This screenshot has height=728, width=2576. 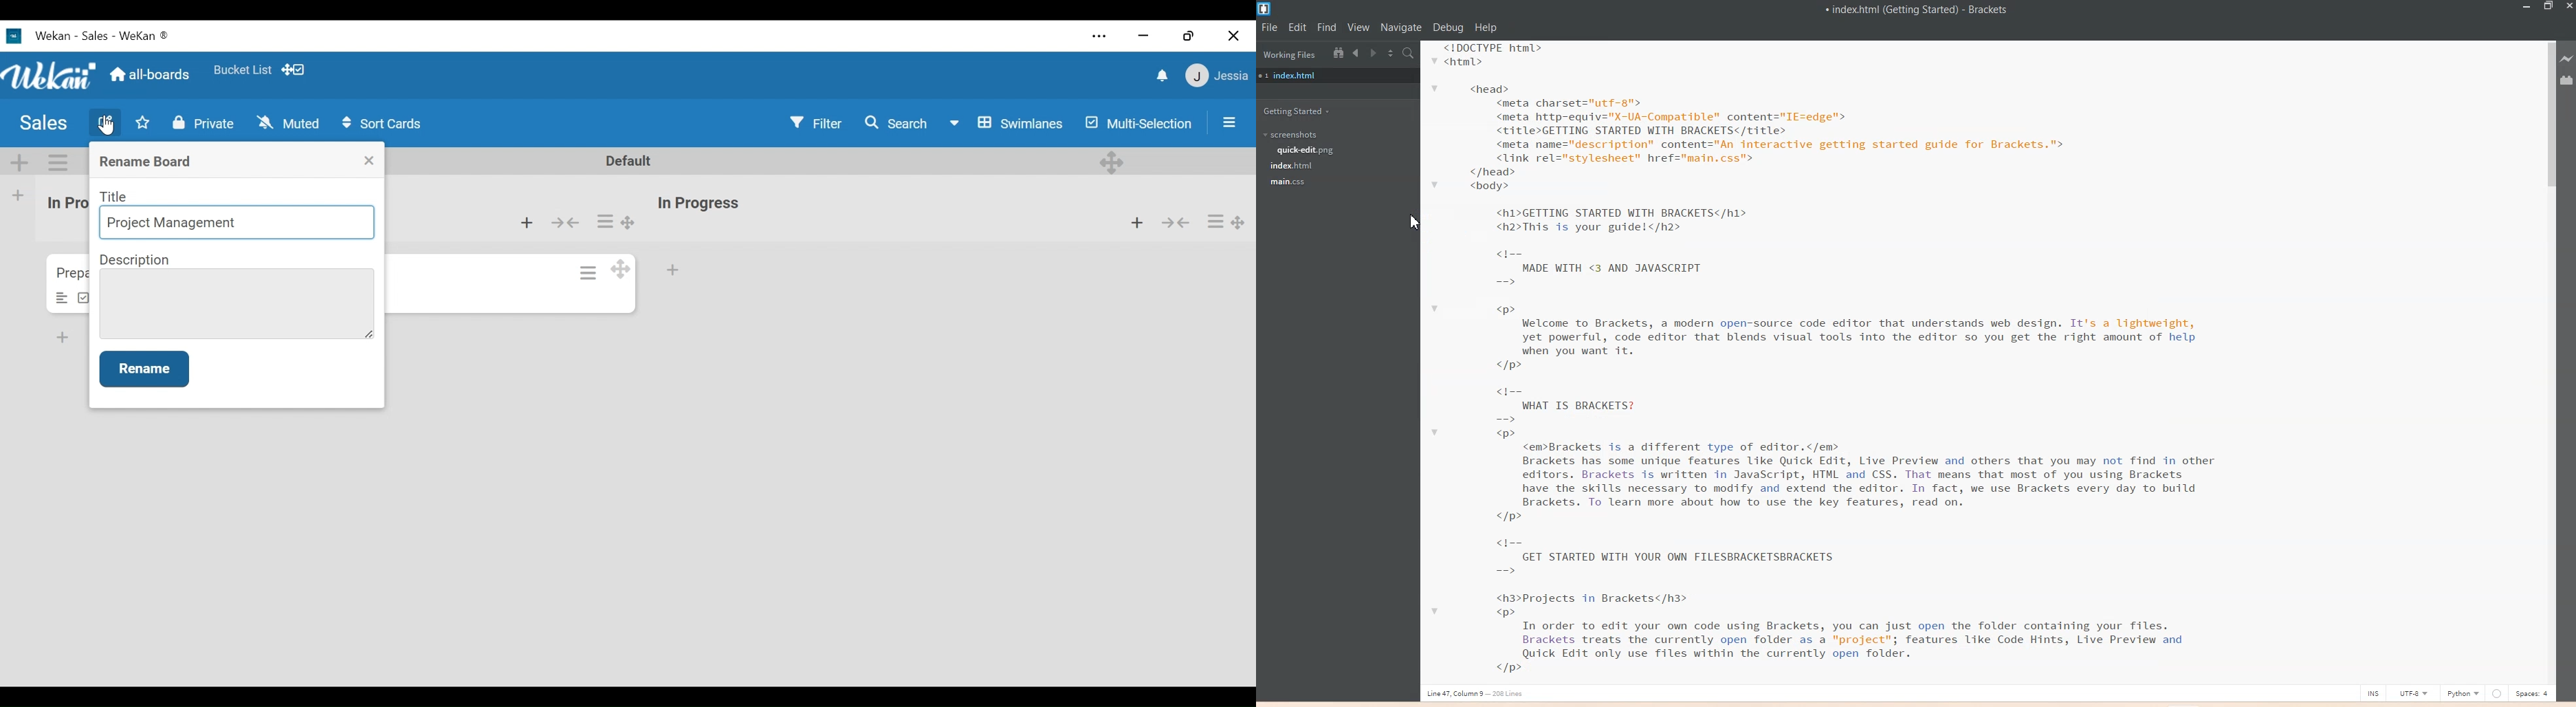 What do you see at coordinates (1402, 28) in the screenshot?
I see `Navigate` at bounding box center [1402, 28].